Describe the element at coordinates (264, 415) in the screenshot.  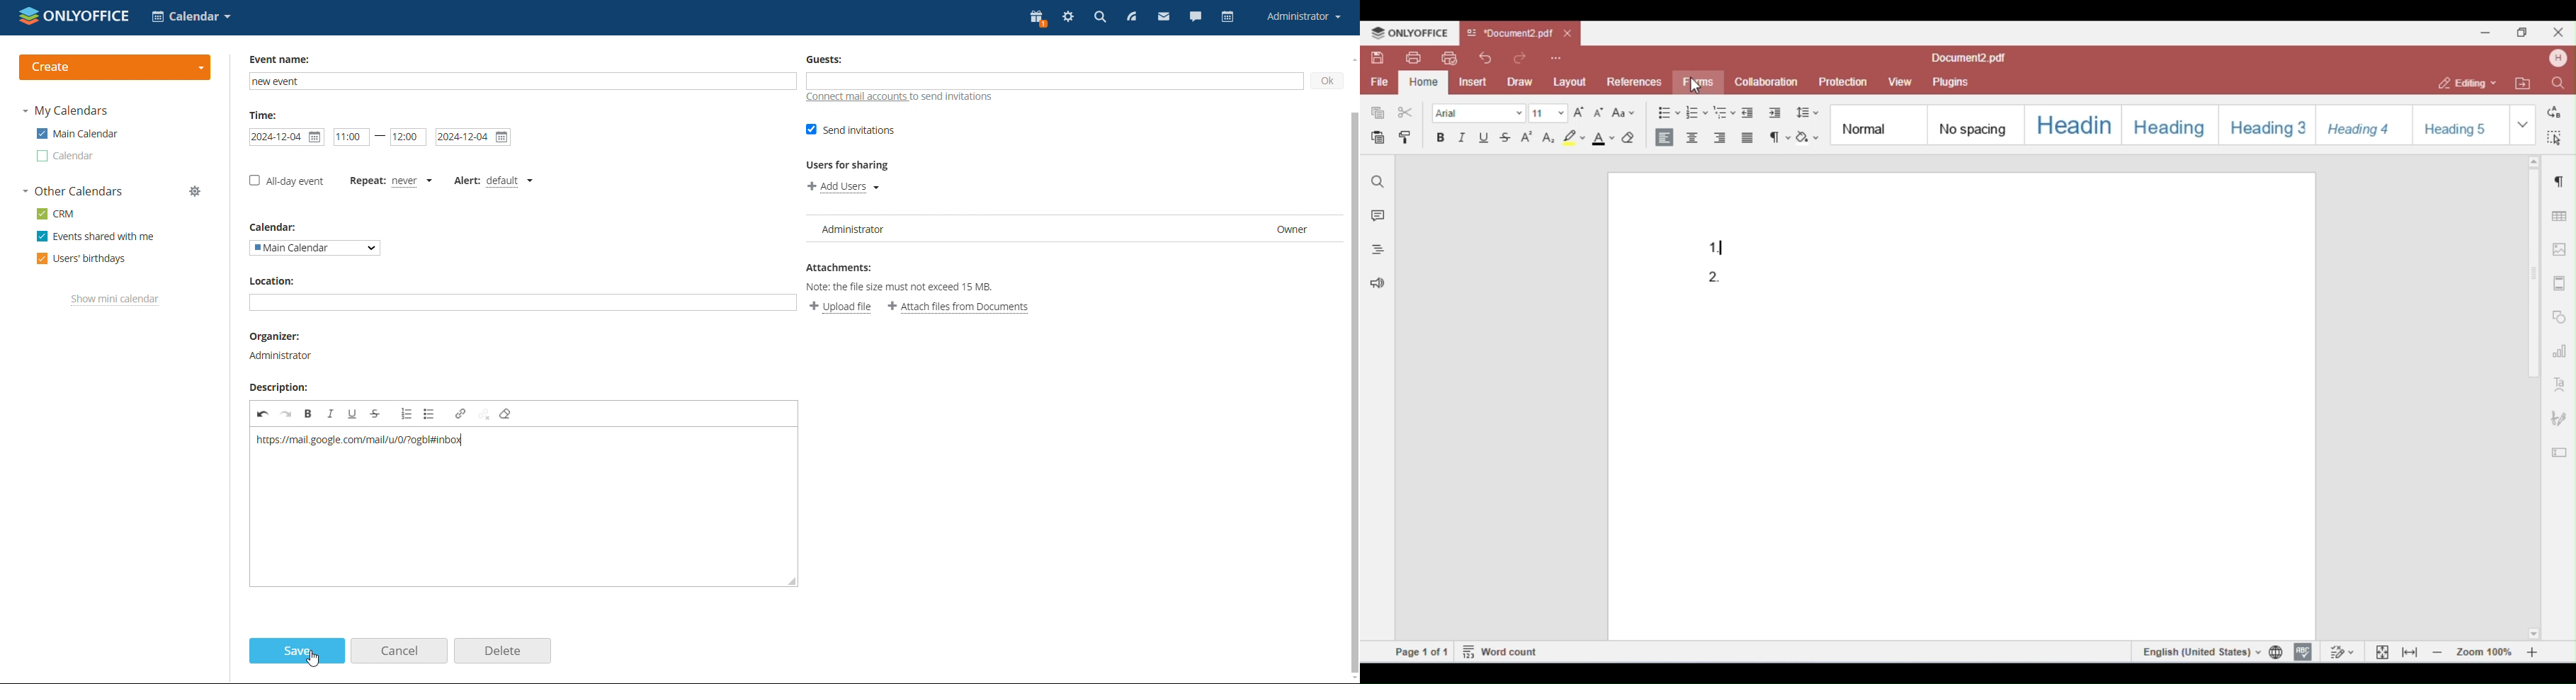
I see `undo` at that location.